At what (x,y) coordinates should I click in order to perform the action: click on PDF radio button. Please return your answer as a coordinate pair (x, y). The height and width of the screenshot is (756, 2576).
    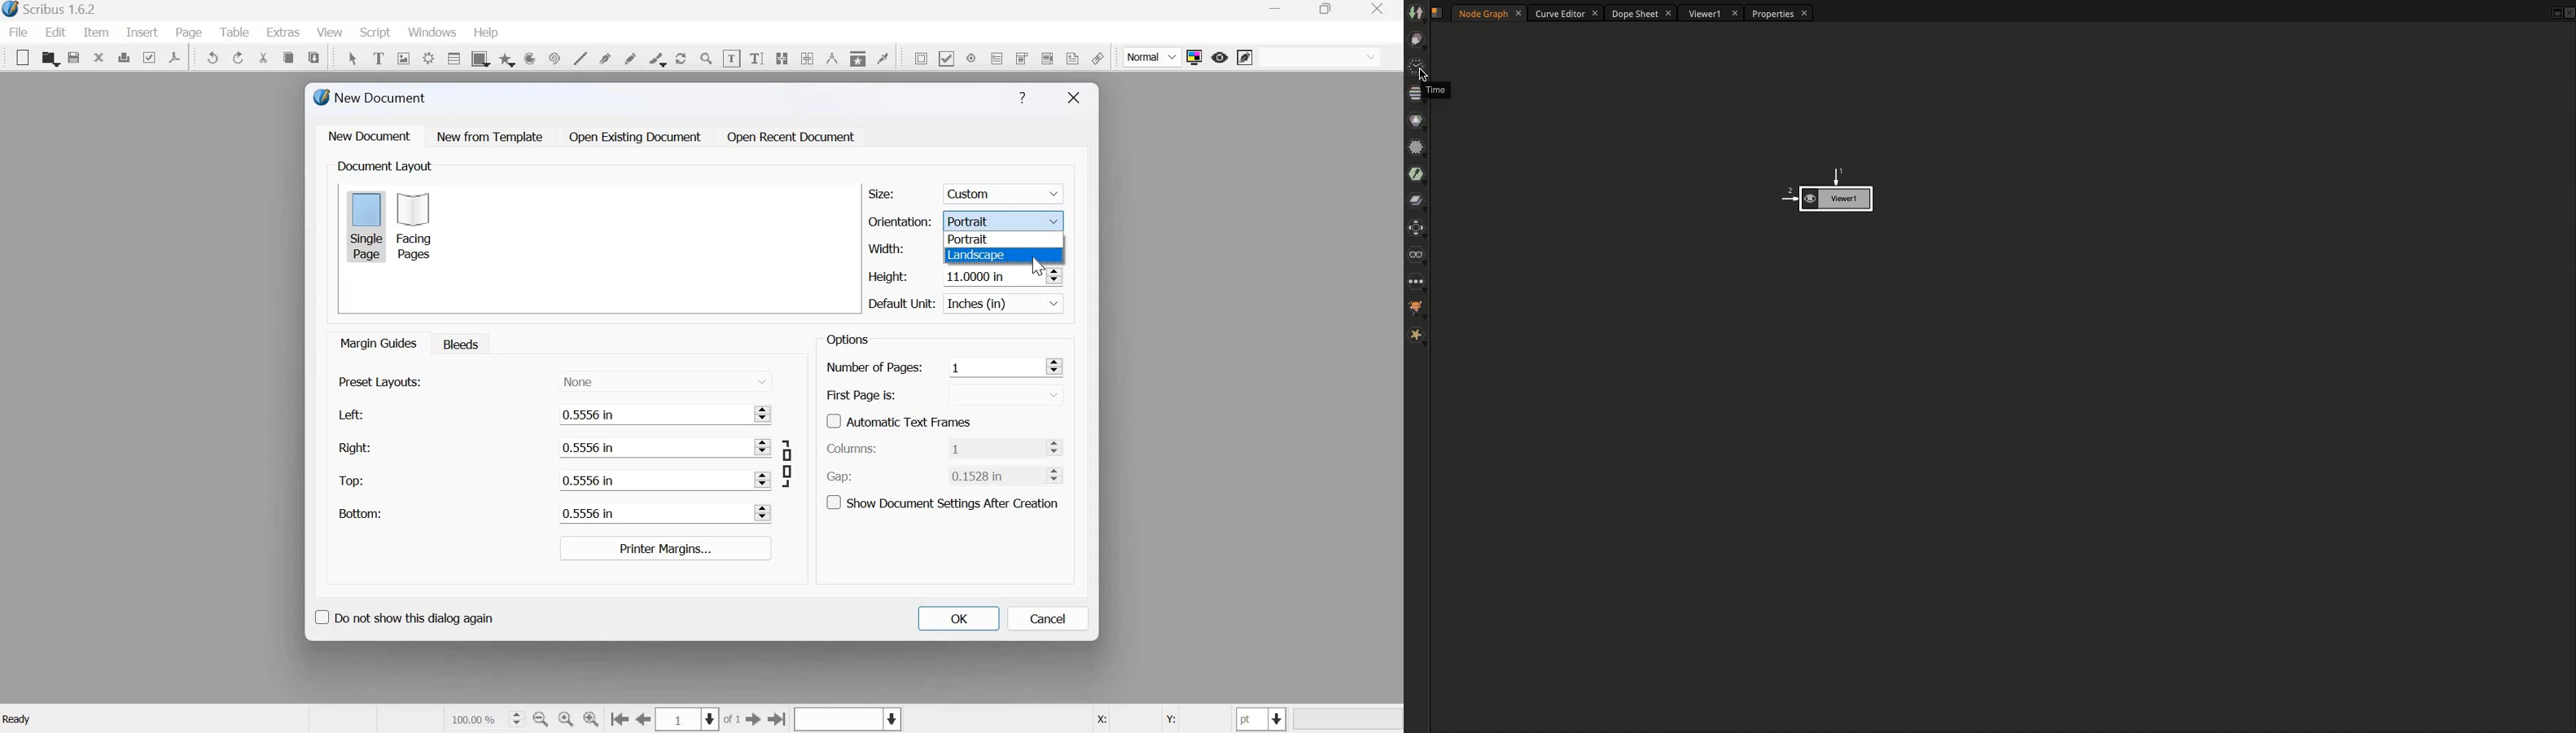
    Looking at the image, I should click on (970, 57).